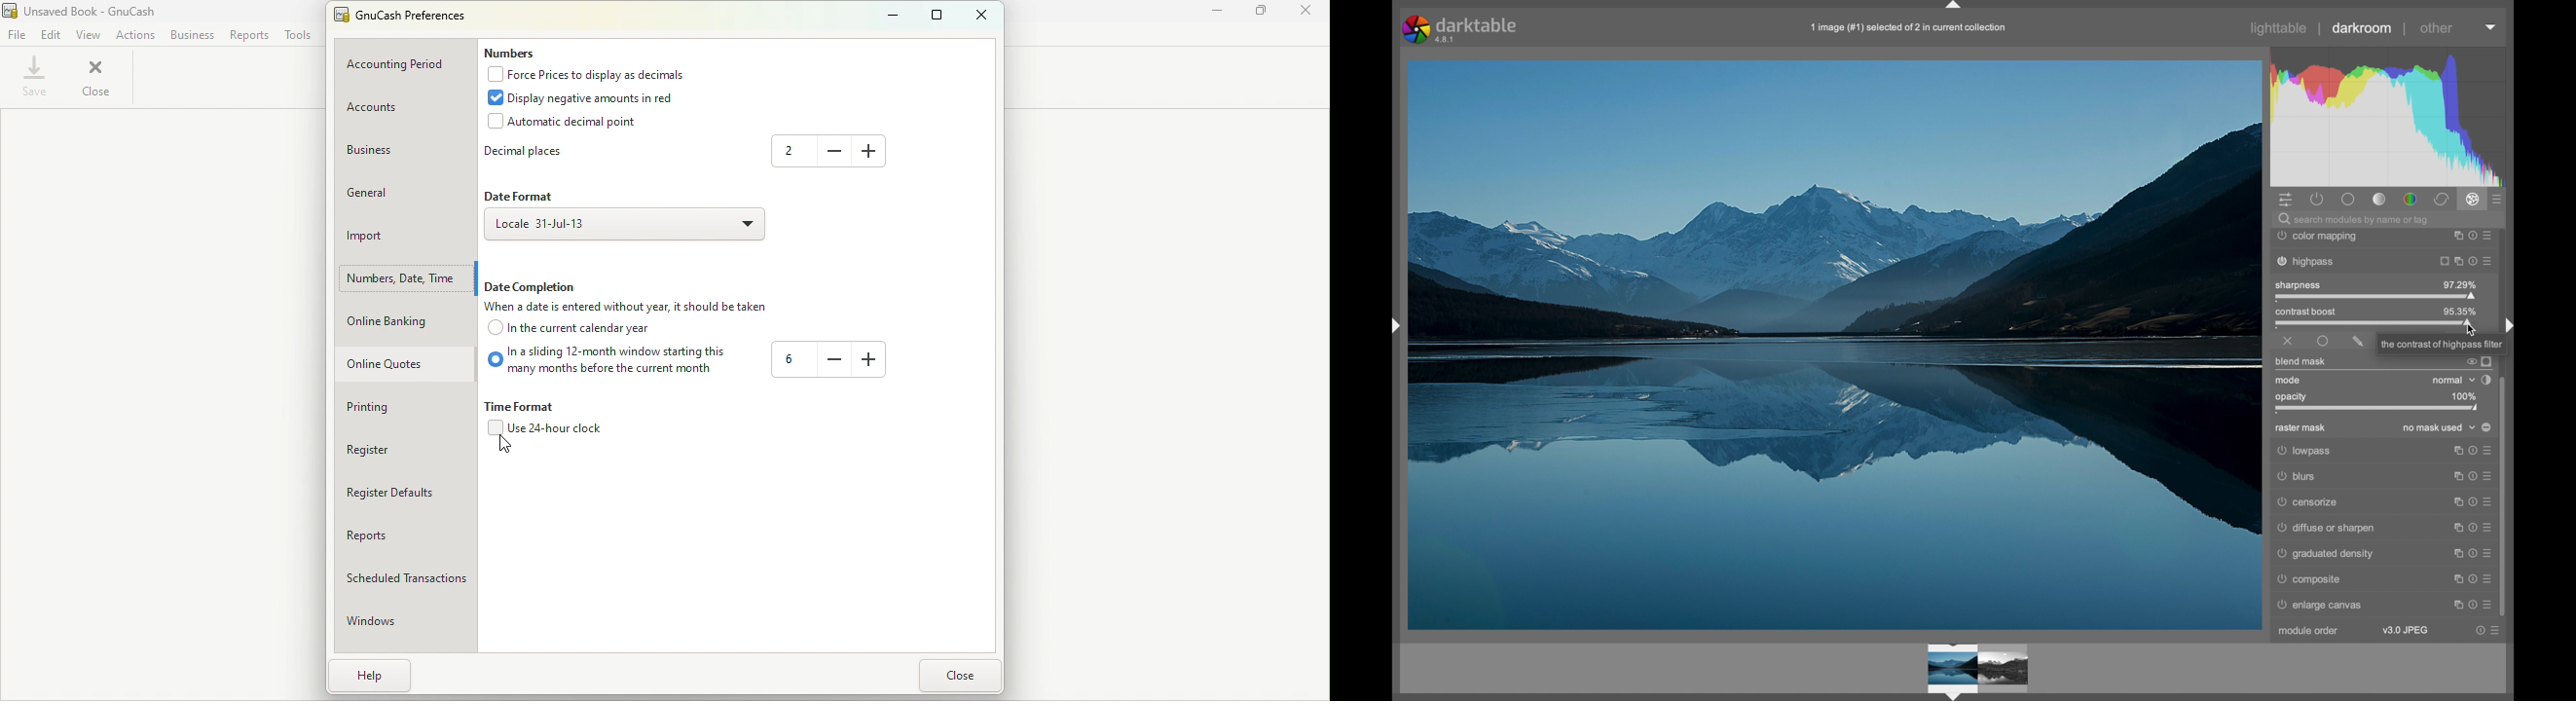 This screenshot has width=2576, height=728. I want to click on , so click(2442, 344).